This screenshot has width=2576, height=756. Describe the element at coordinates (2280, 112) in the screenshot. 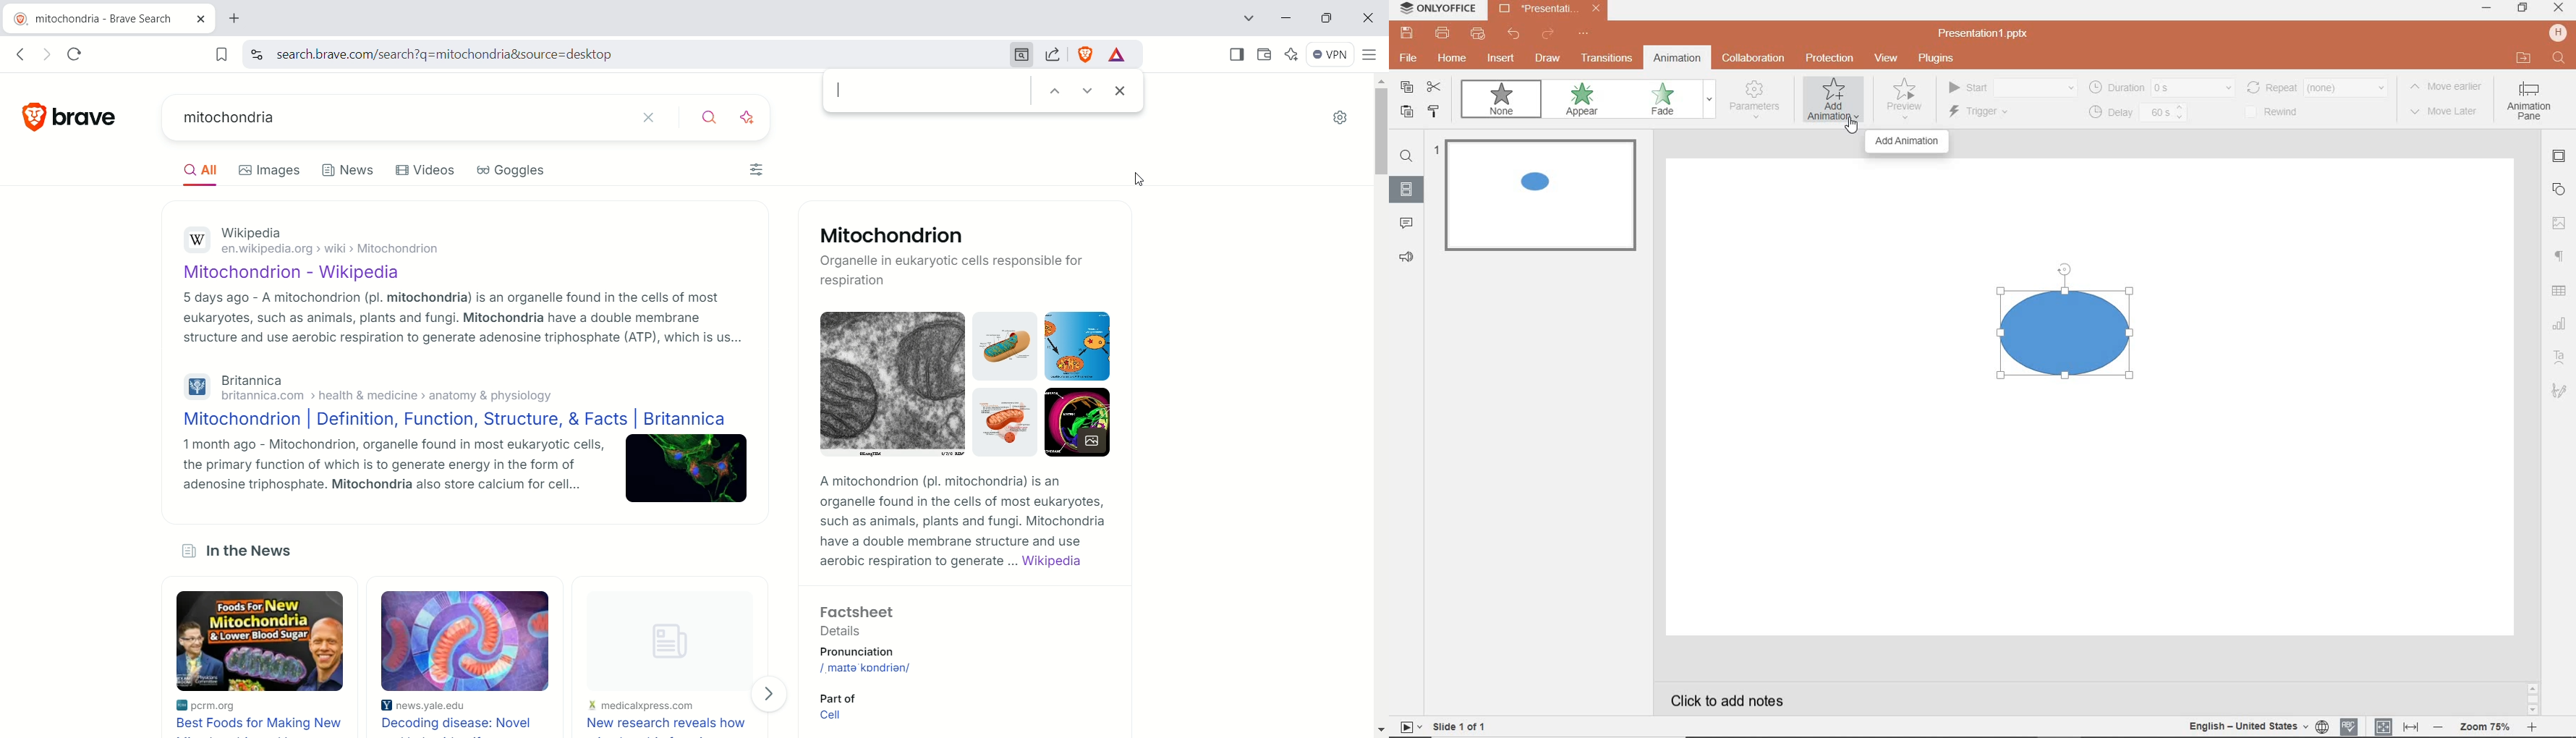

I see `rewind` at that location.